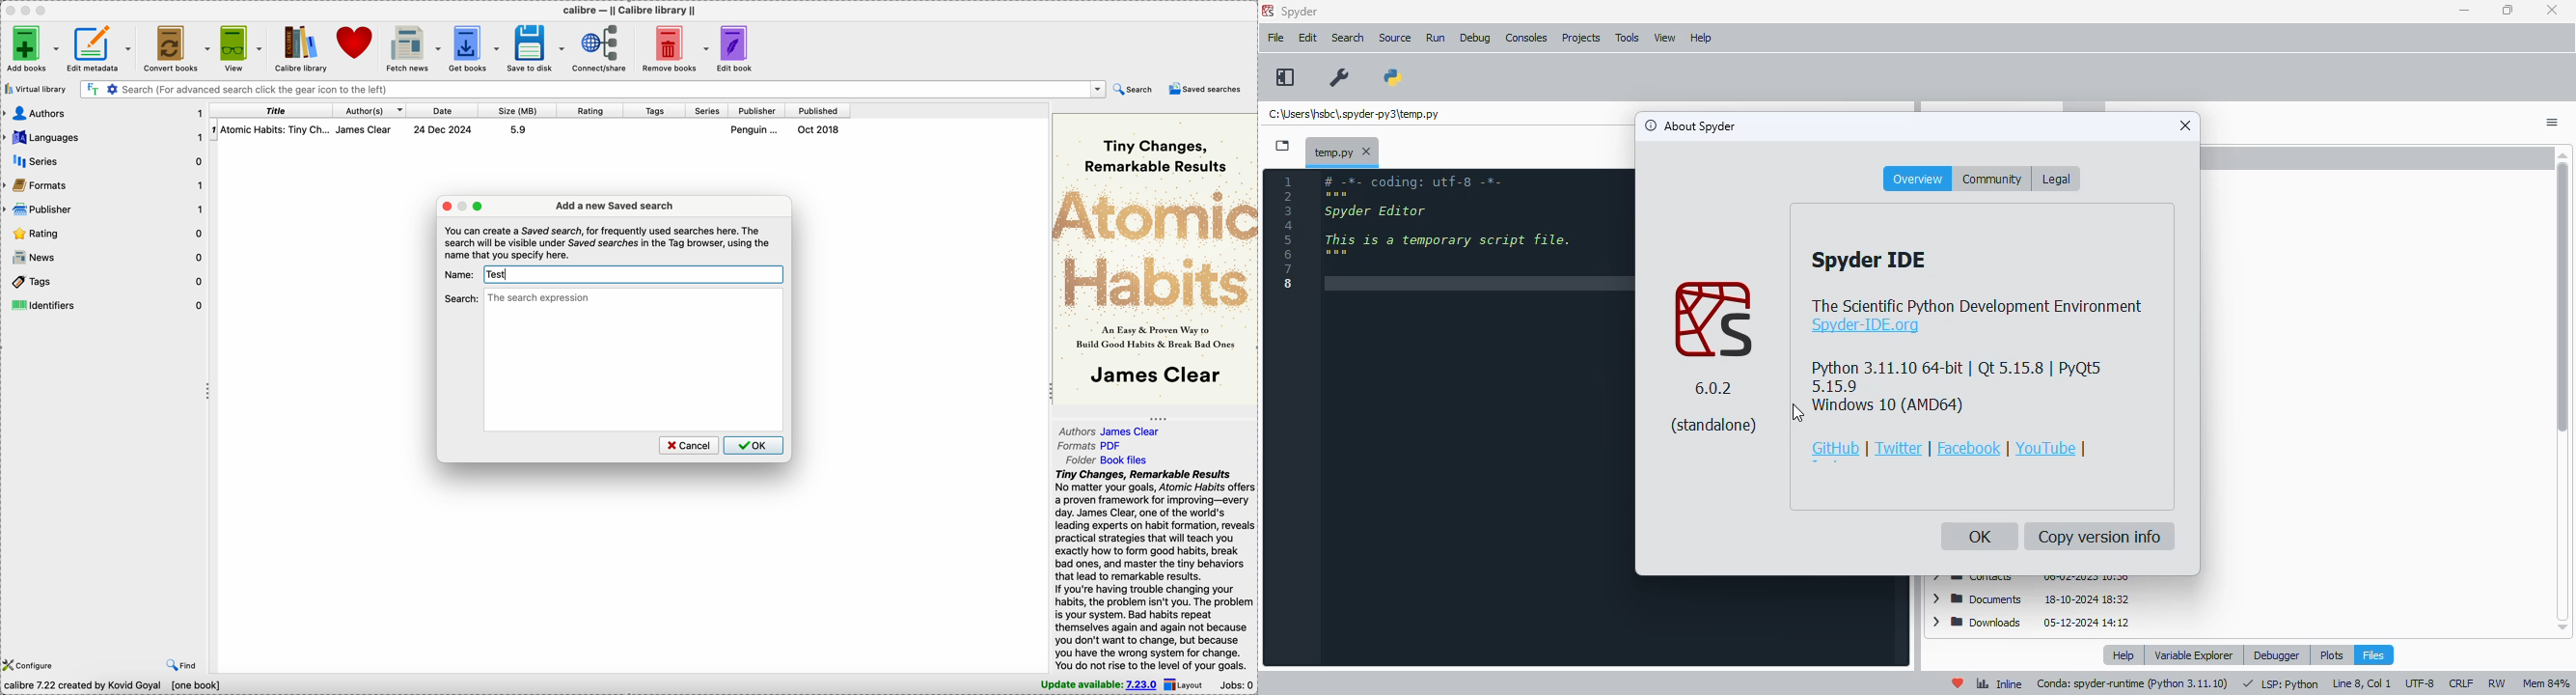 The height and width of the screenshot is (700, 2576). I want to click on logo, so click(1267, 11).